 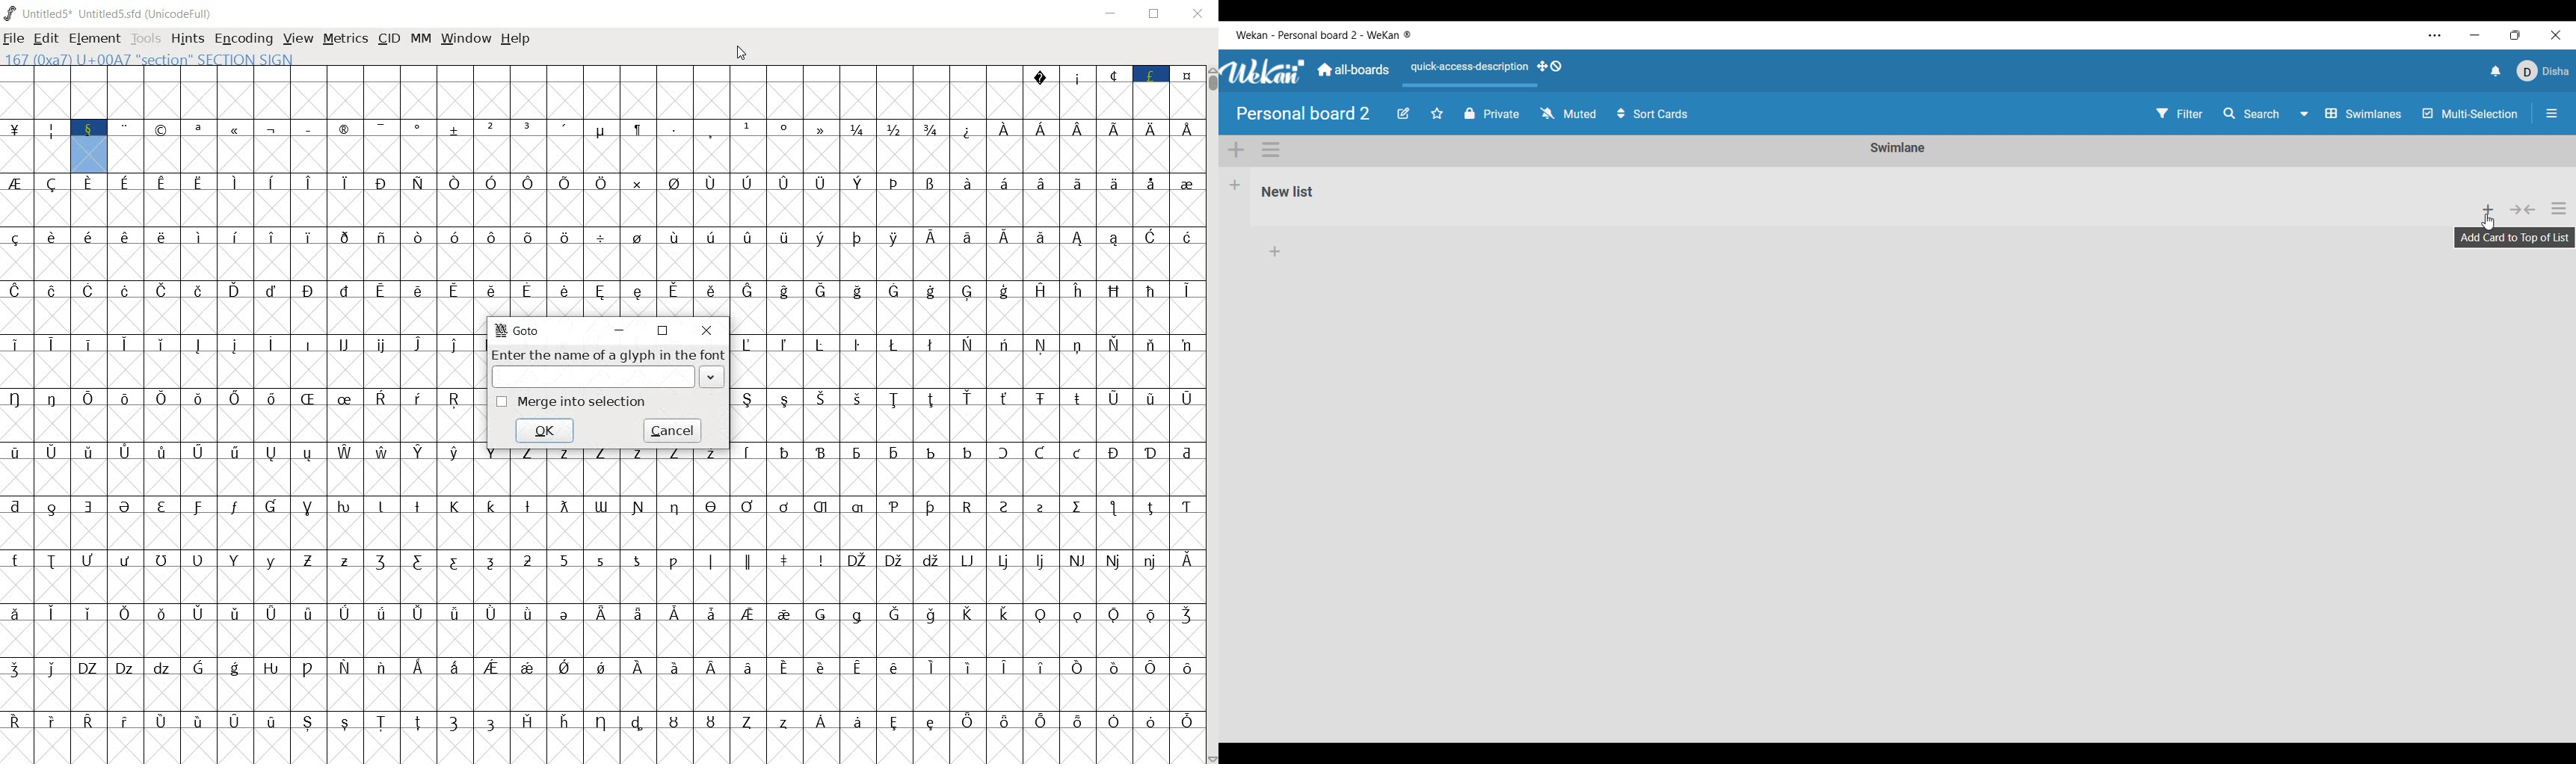 I want to click on Latin extended characters, so click(x=161, y=252).